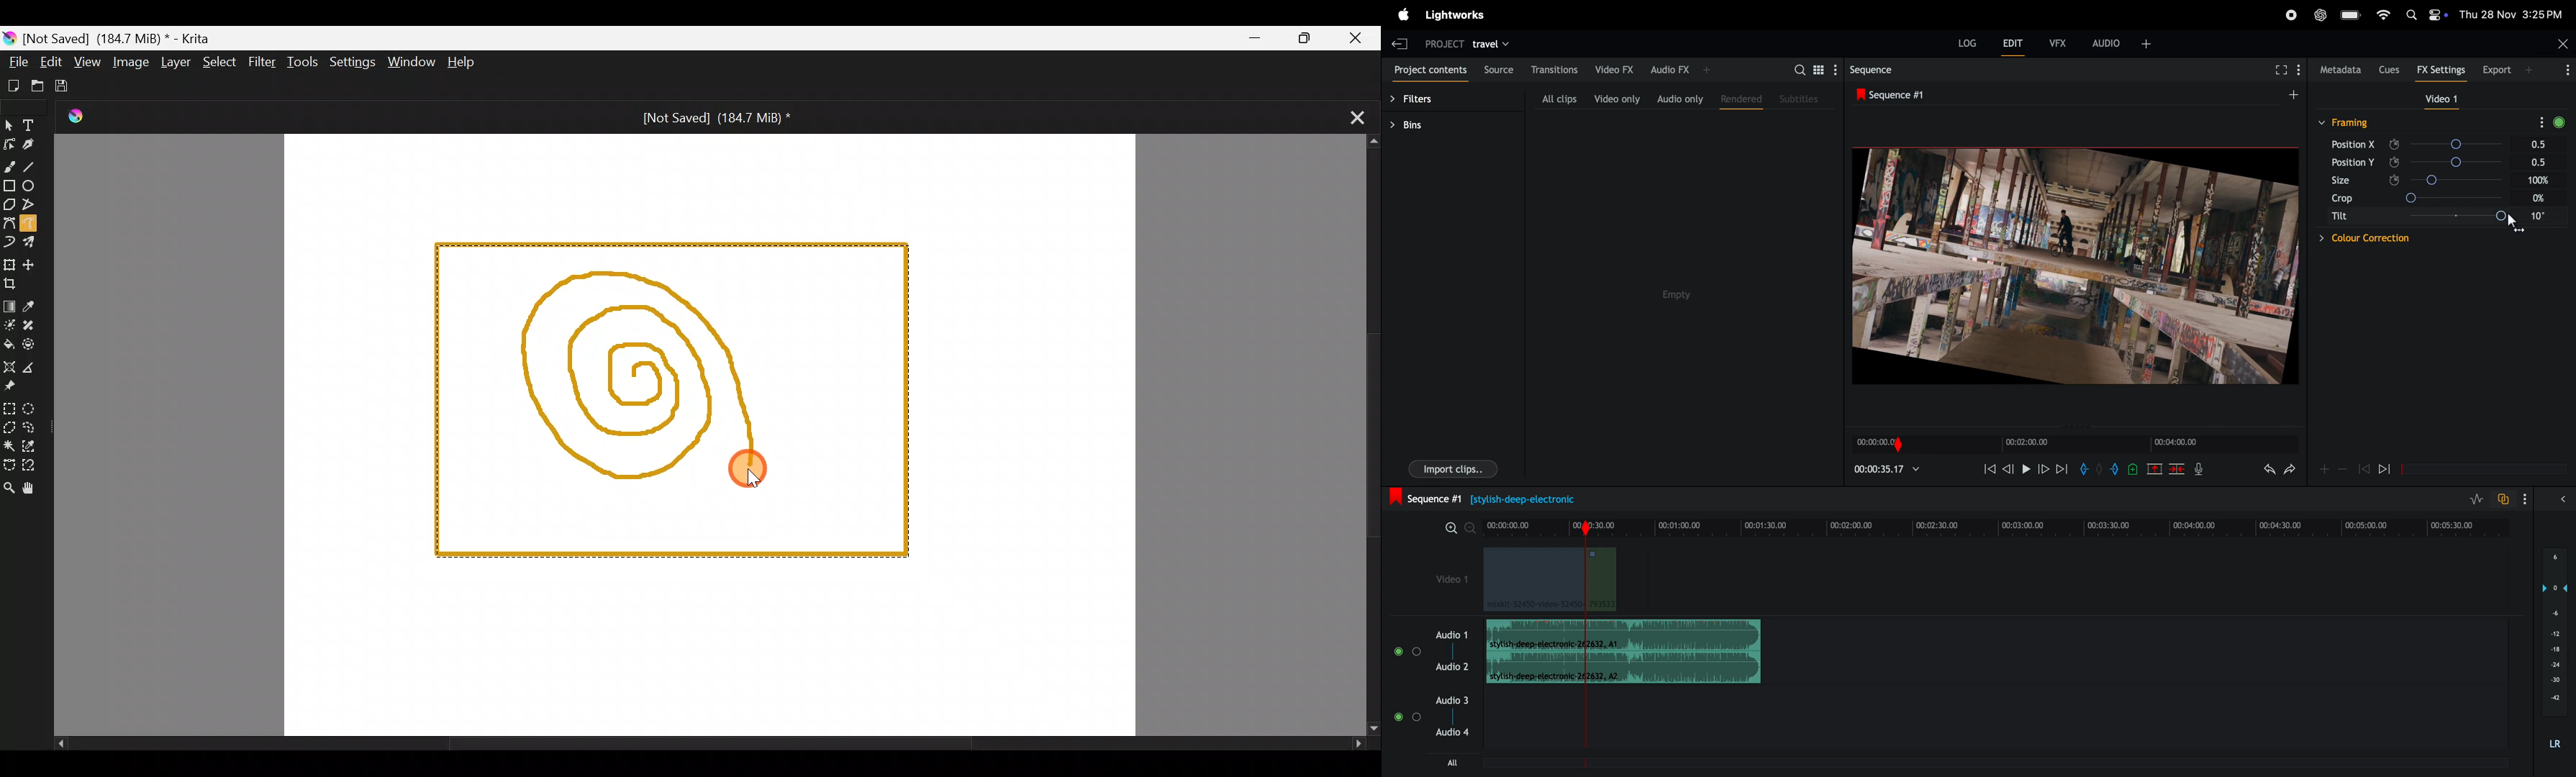 This screenshot has height=784, width=2576. I want to click on Rectangle tool, so click(9, 186).